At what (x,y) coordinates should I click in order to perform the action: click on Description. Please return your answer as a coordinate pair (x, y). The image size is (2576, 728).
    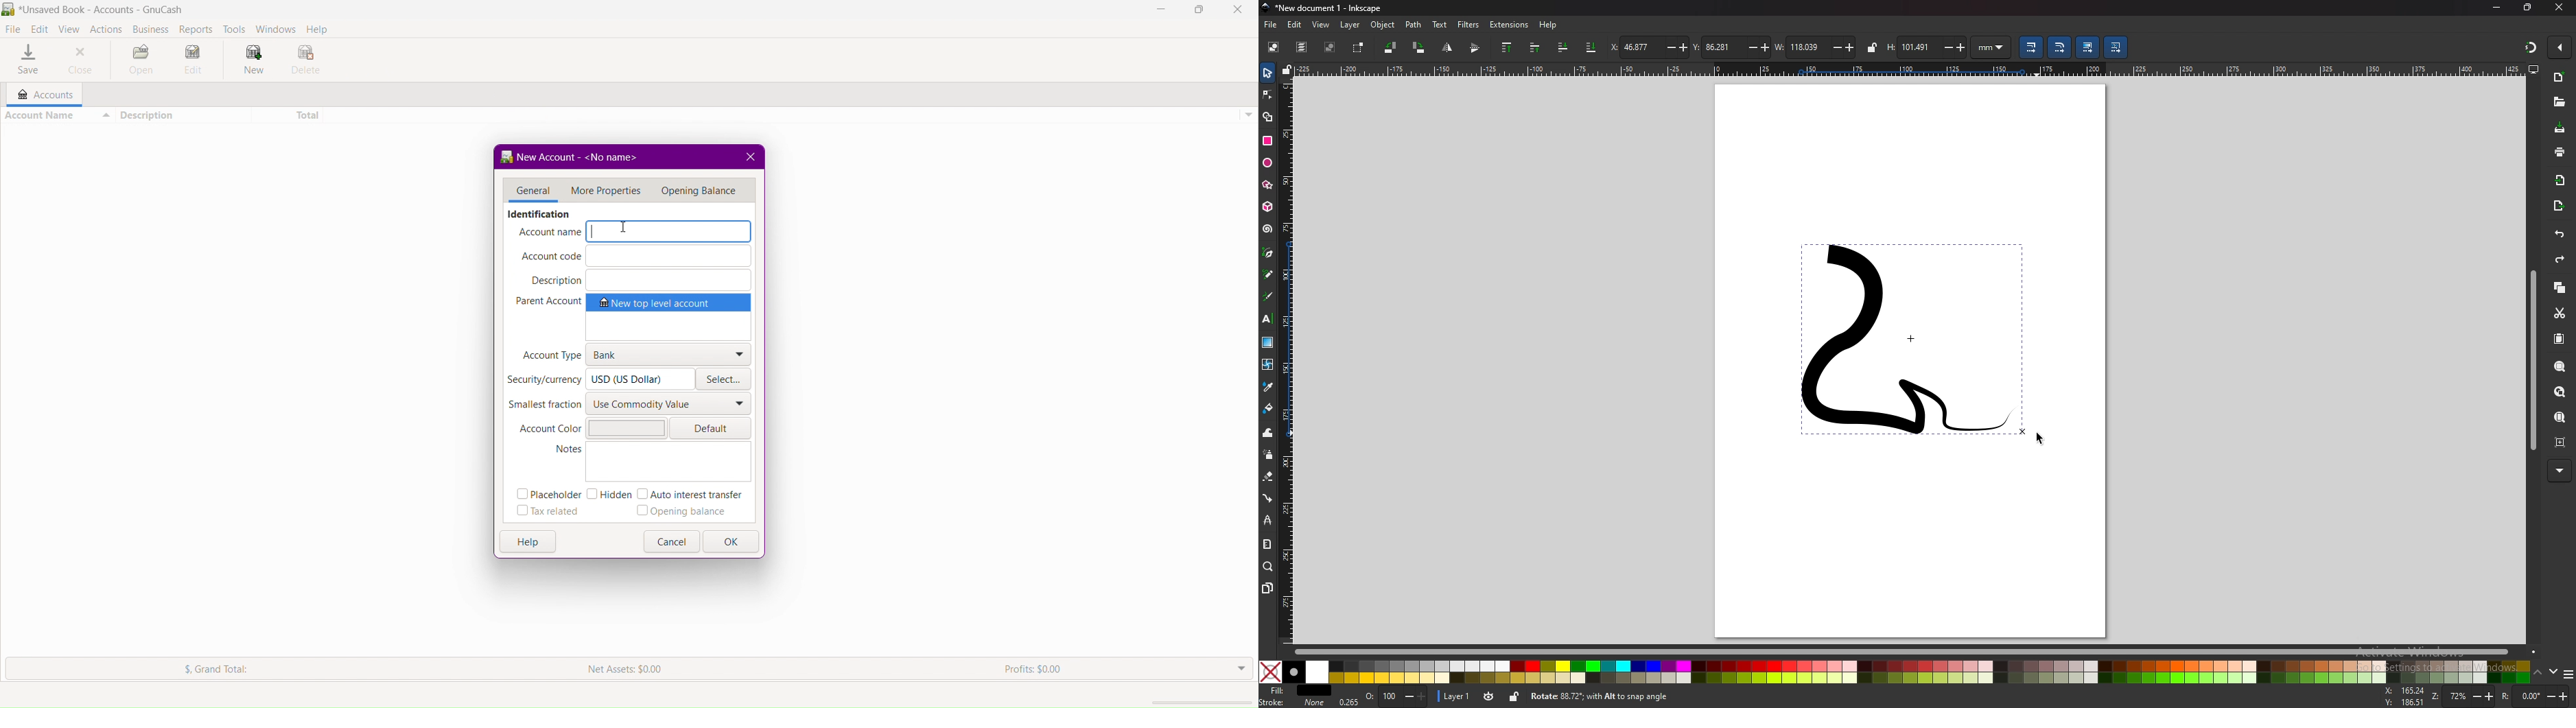
    Looking at the image, I should click on (638, 279).